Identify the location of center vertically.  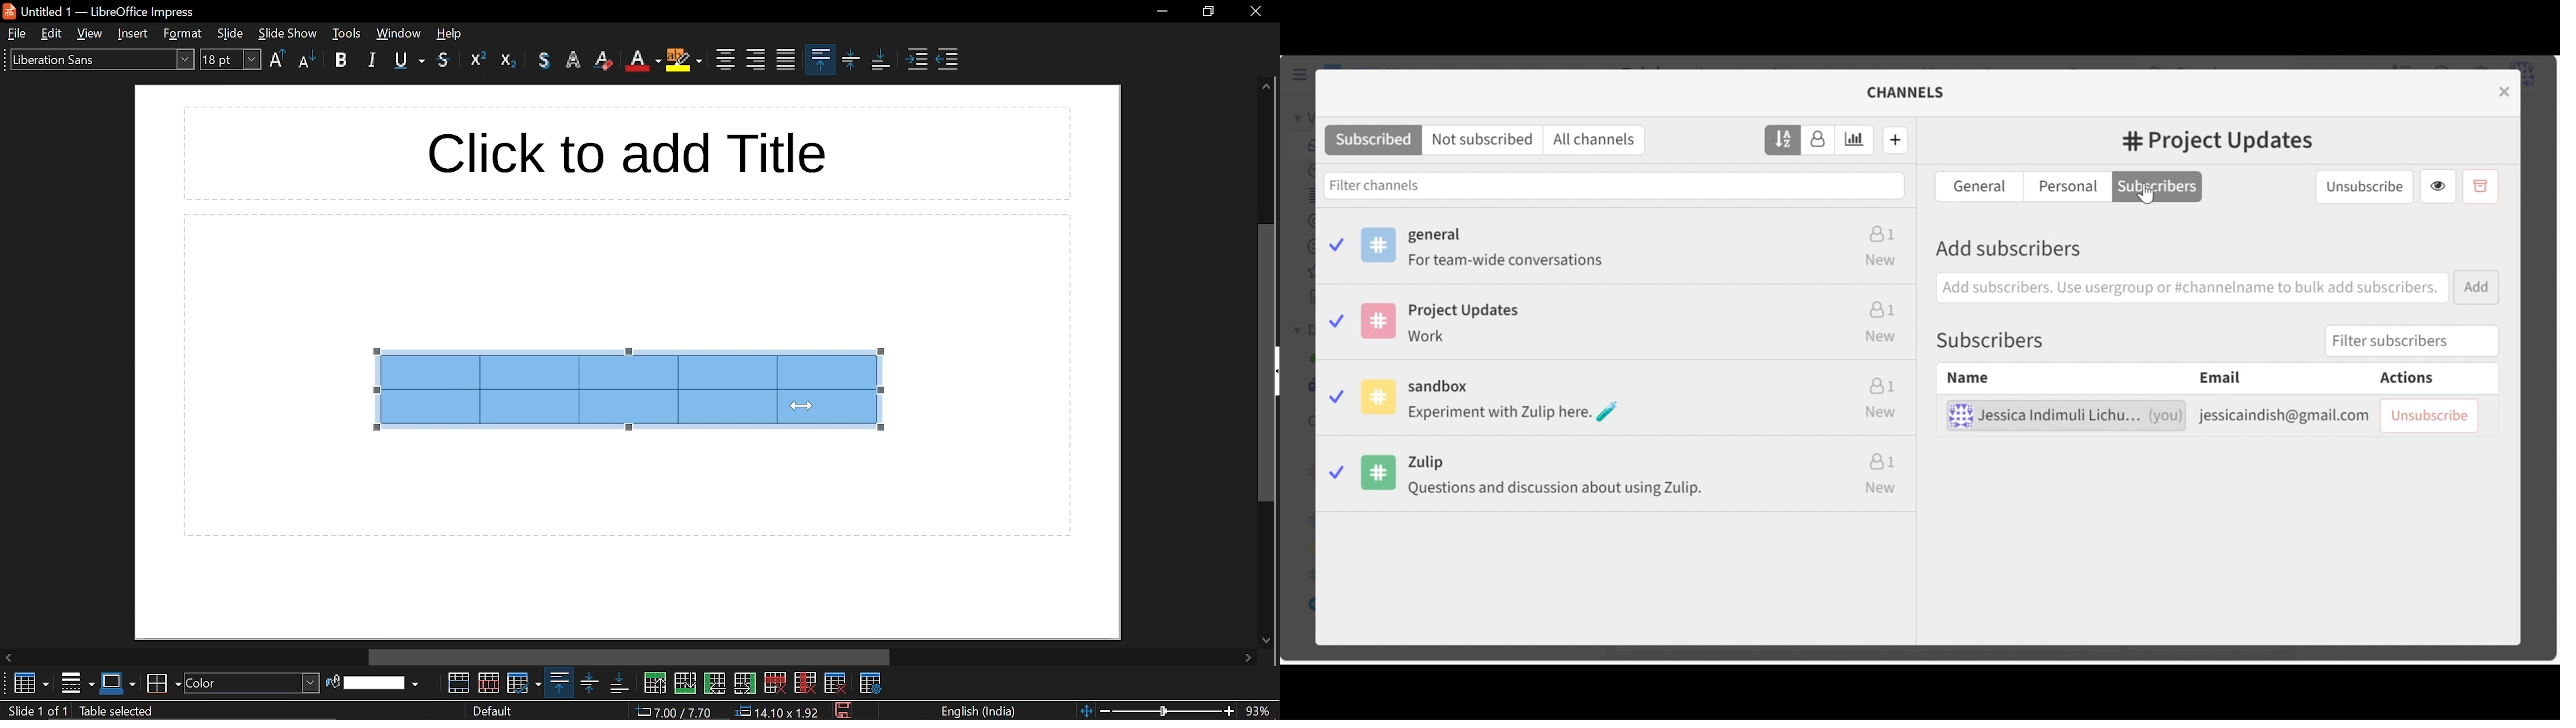
(586, 683).